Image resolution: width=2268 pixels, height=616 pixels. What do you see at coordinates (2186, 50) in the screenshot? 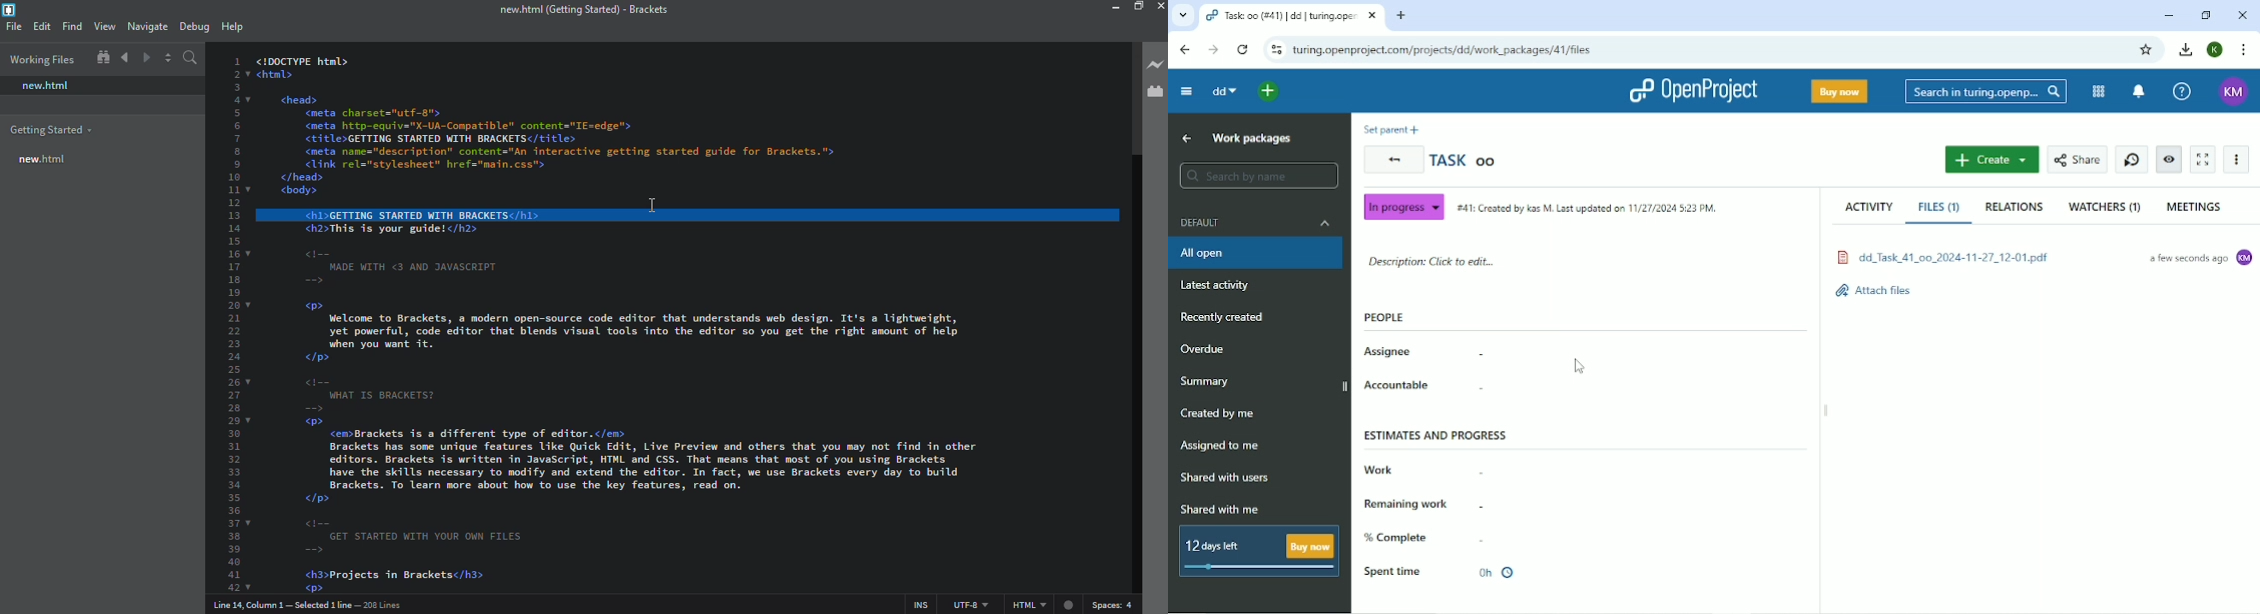
I see `Download` at bounding box center [2186, 50].